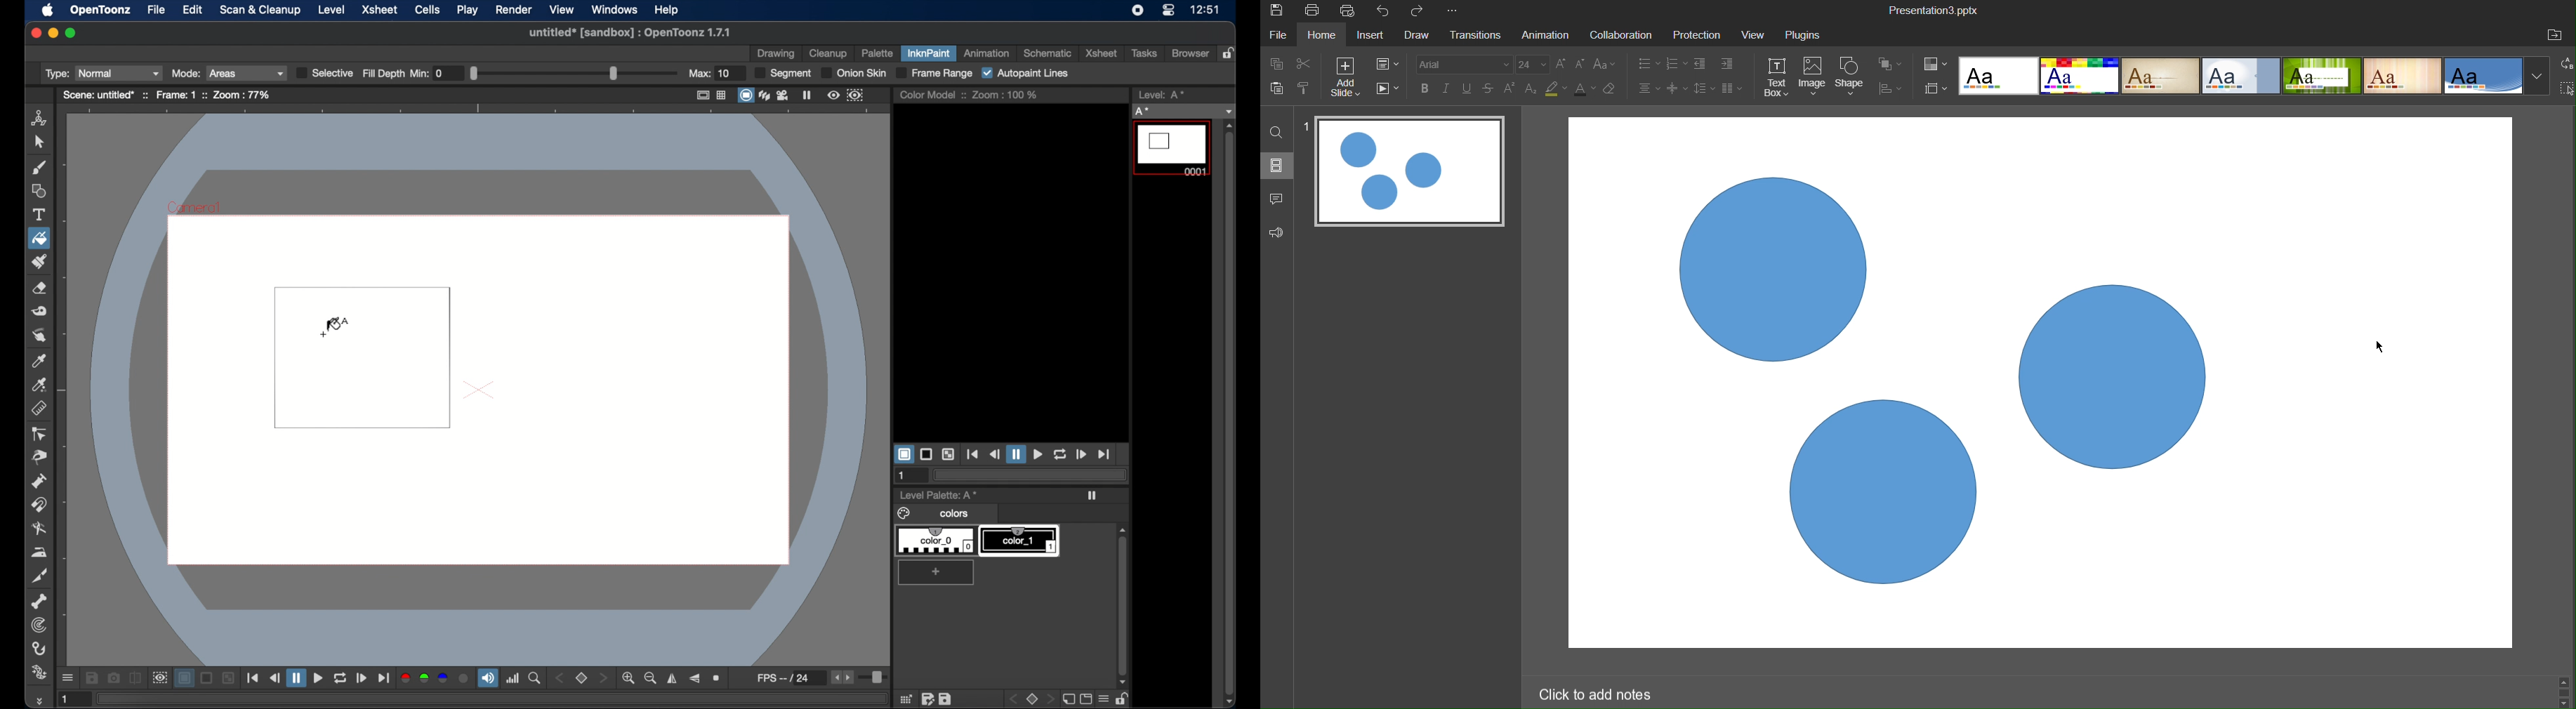 The image size is (2576, 728). I want to click on Alignment, so click(1648, 89).